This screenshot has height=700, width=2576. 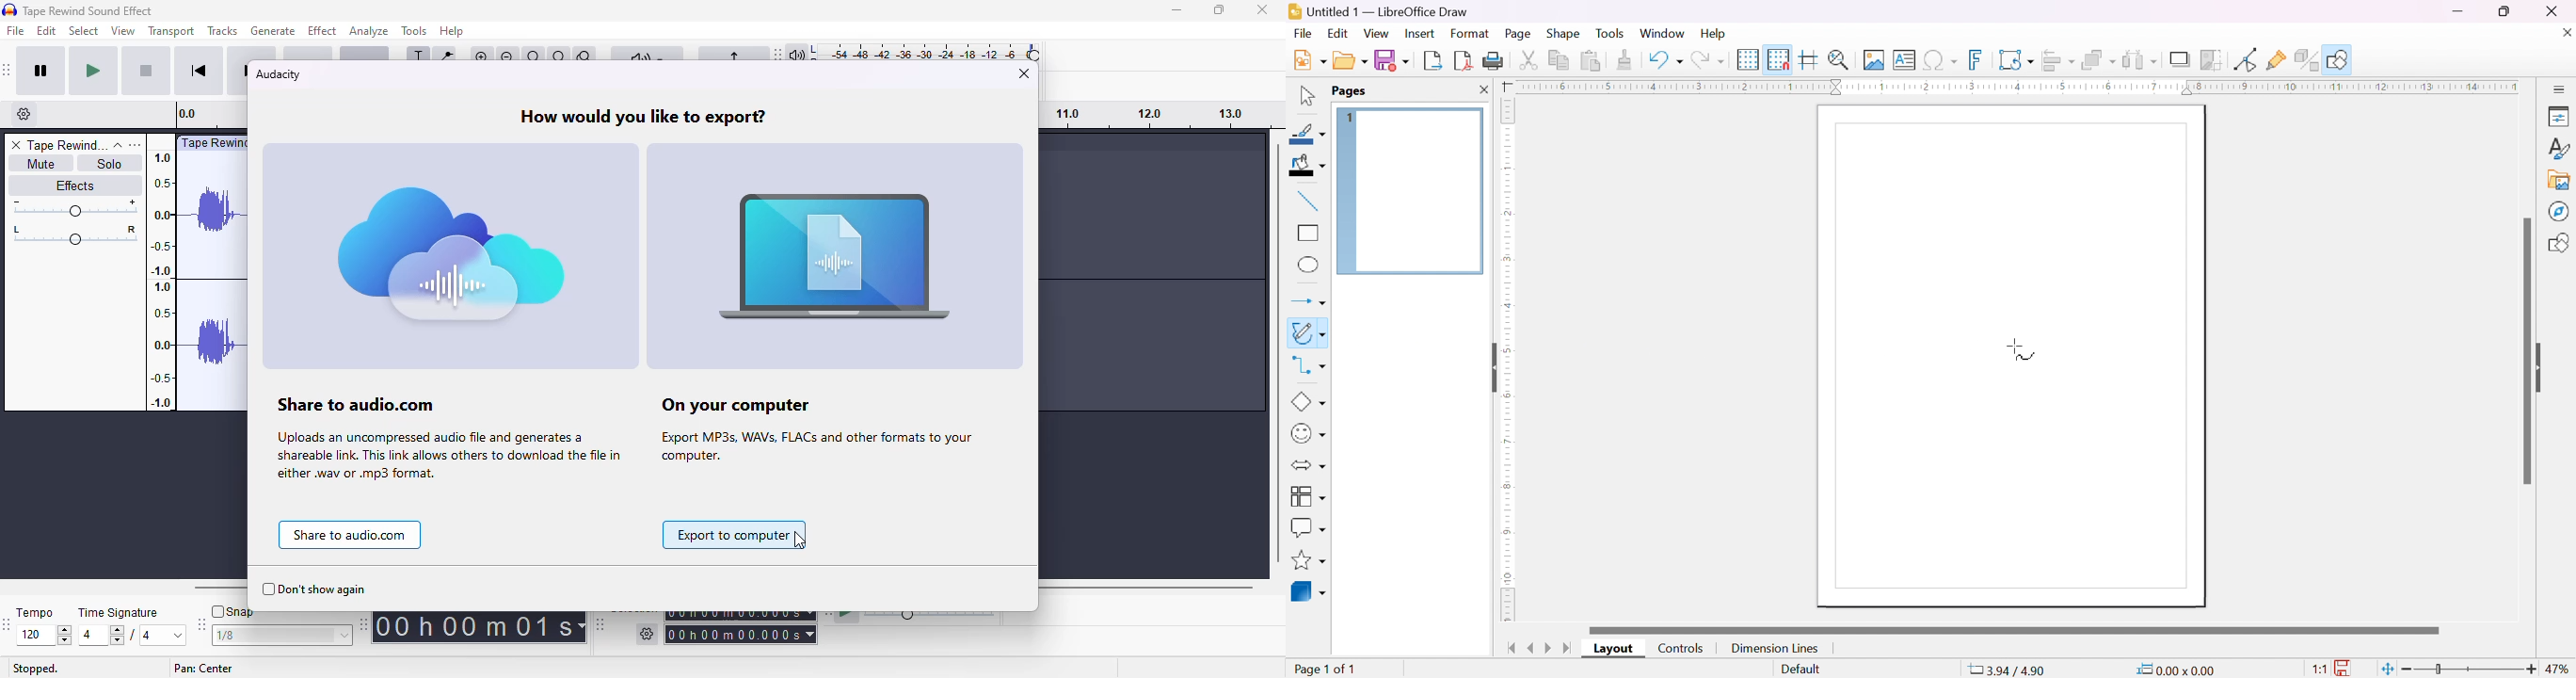 What do you see at coordinates (1495, 61) in the screenshot?
I see `print` at bounding box center [1495, 61].